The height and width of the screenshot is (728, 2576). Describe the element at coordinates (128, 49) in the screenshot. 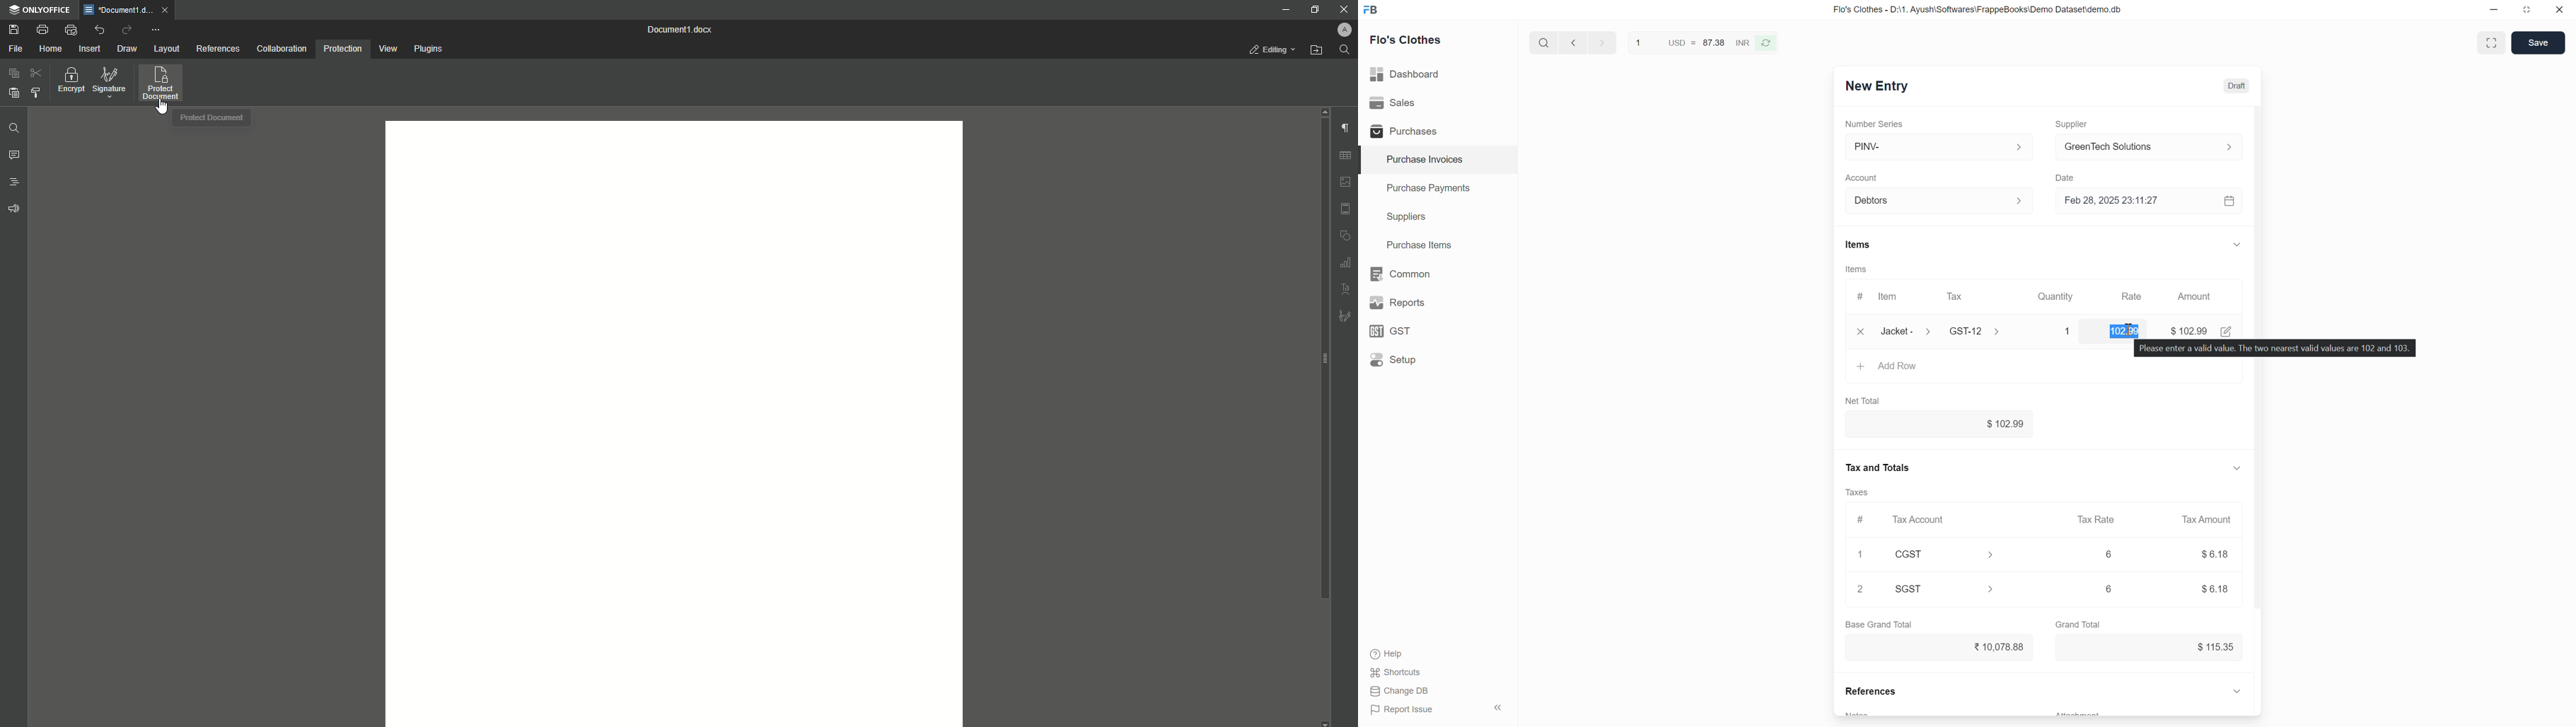

I see `Draw` at that location.